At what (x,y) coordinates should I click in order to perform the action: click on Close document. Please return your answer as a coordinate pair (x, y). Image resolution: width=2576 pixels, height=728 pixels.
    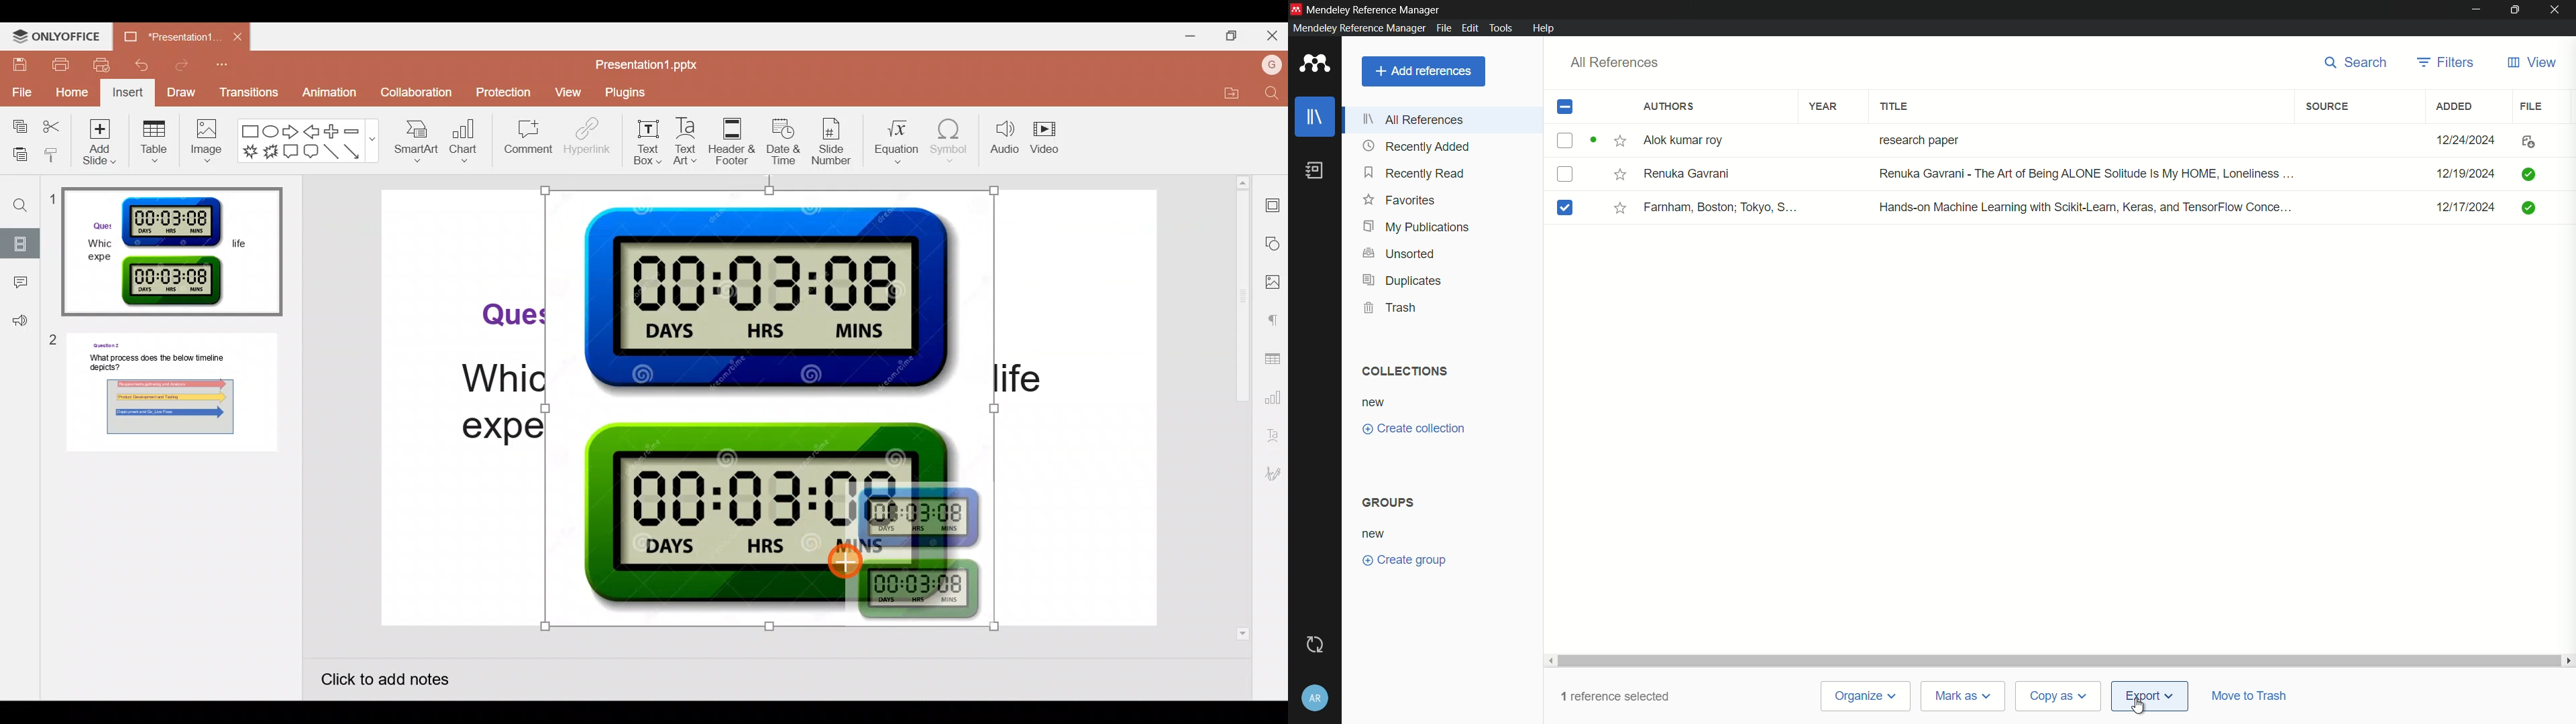
    Looking at the image, I should click on (237, 39).